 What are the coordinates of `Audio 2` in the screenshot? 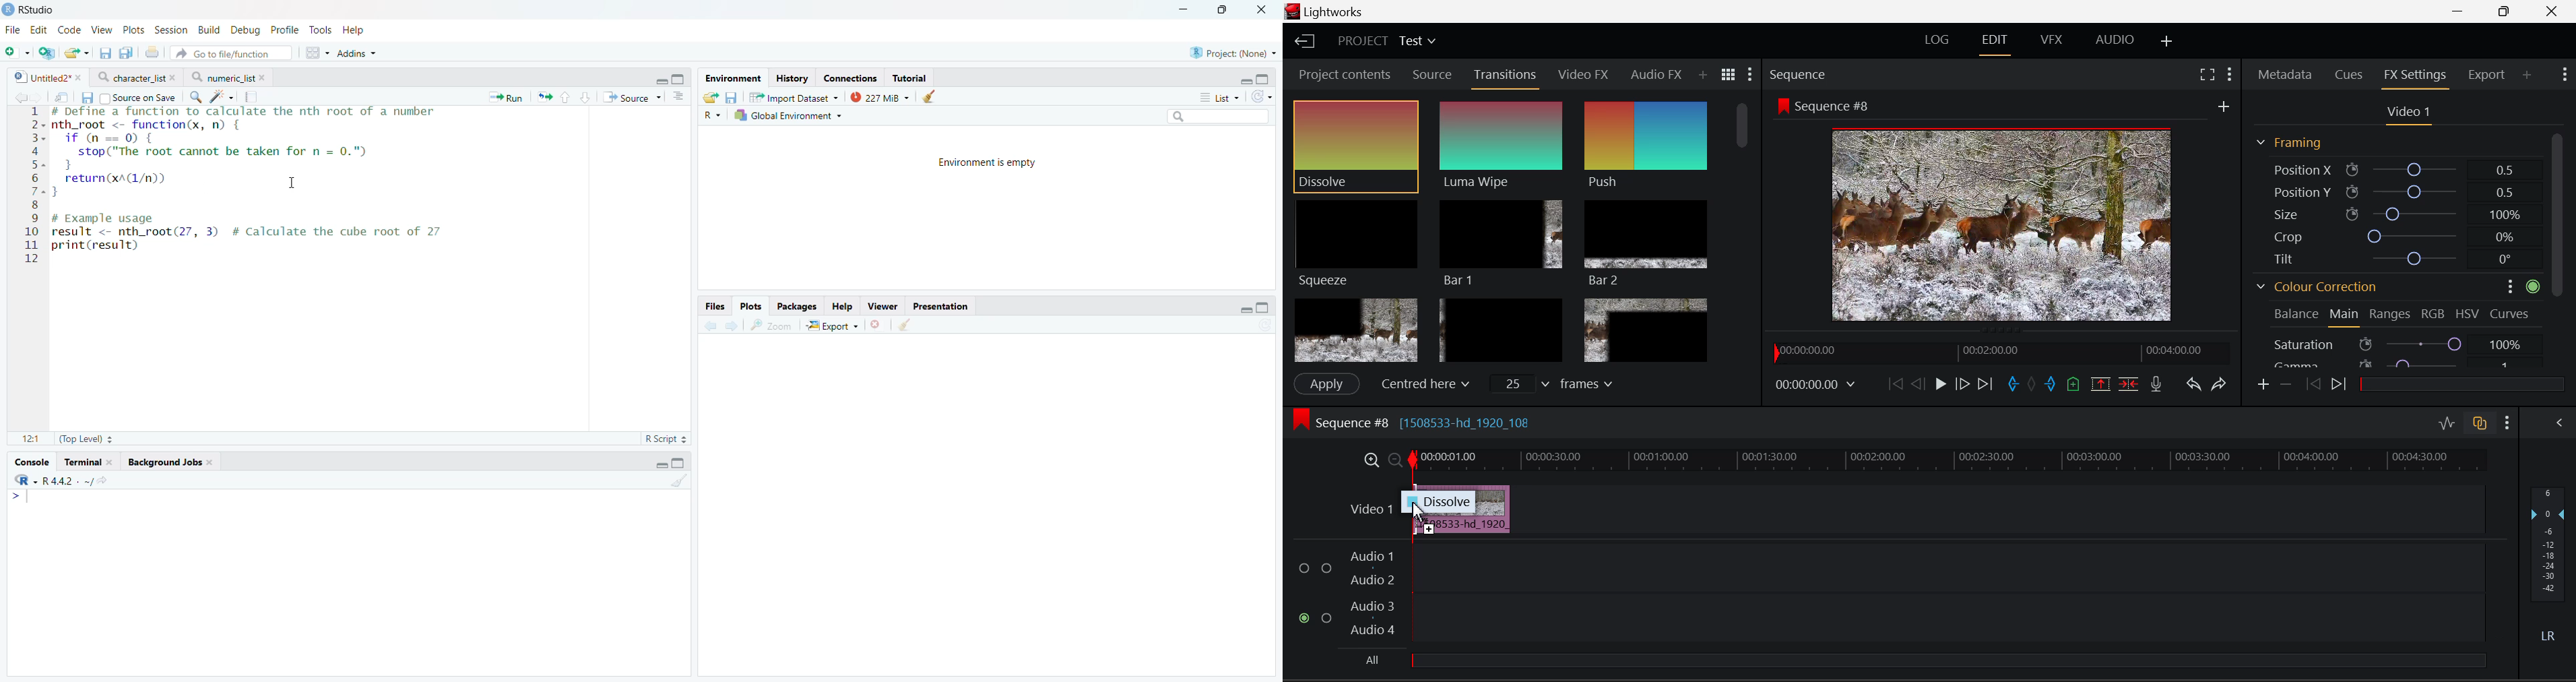 It's located at (1372, 581).